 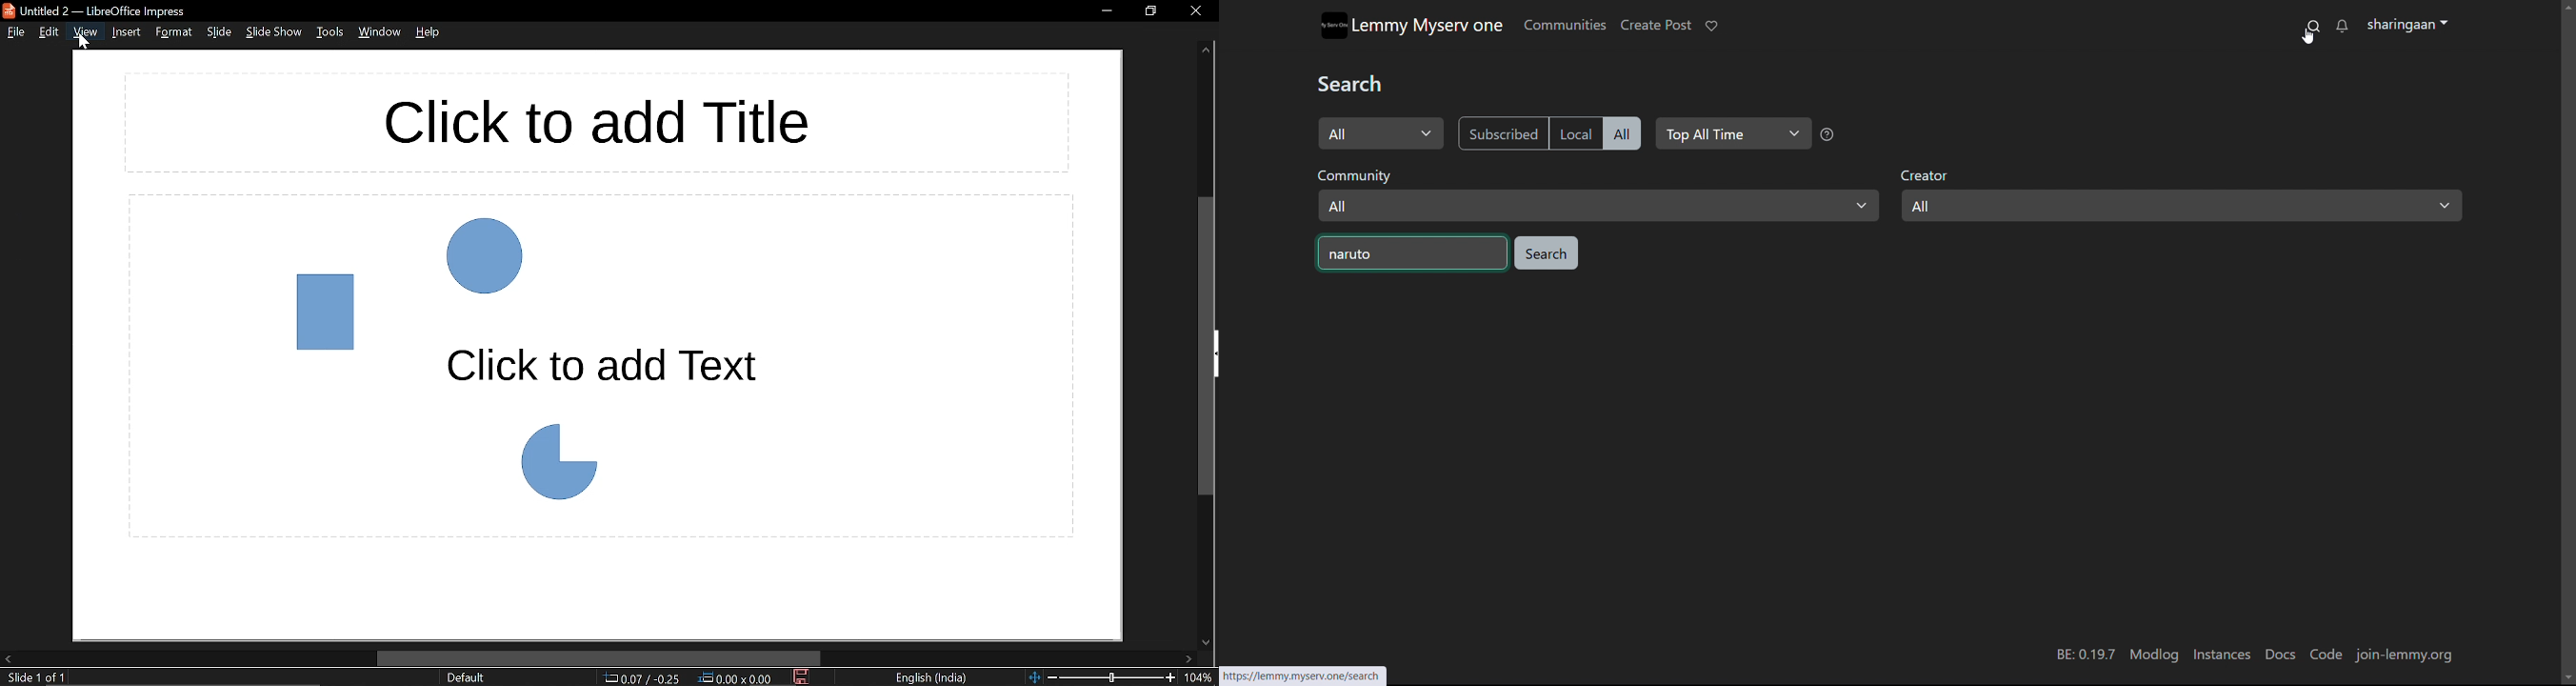 I want to click on Scroll Down, so click(x=2565, y=677).